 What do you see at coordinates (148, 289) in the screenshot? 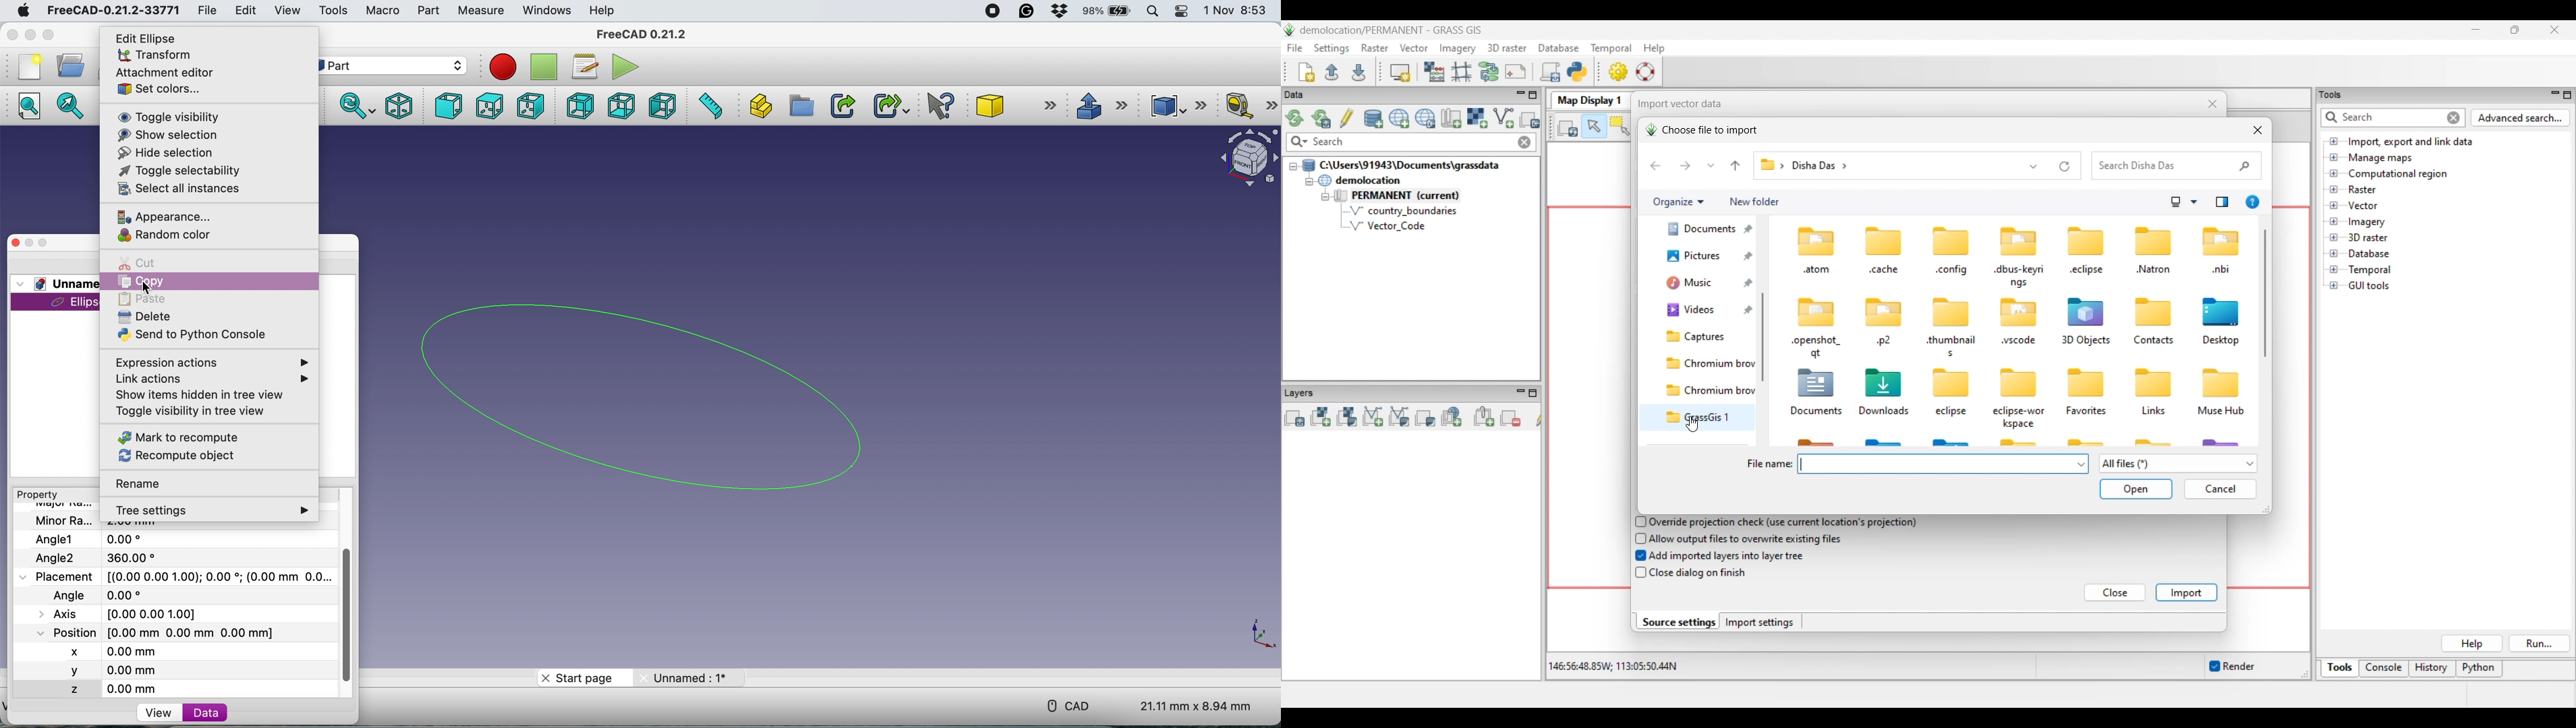
I see `cursor` at bounding box center [148, 289].